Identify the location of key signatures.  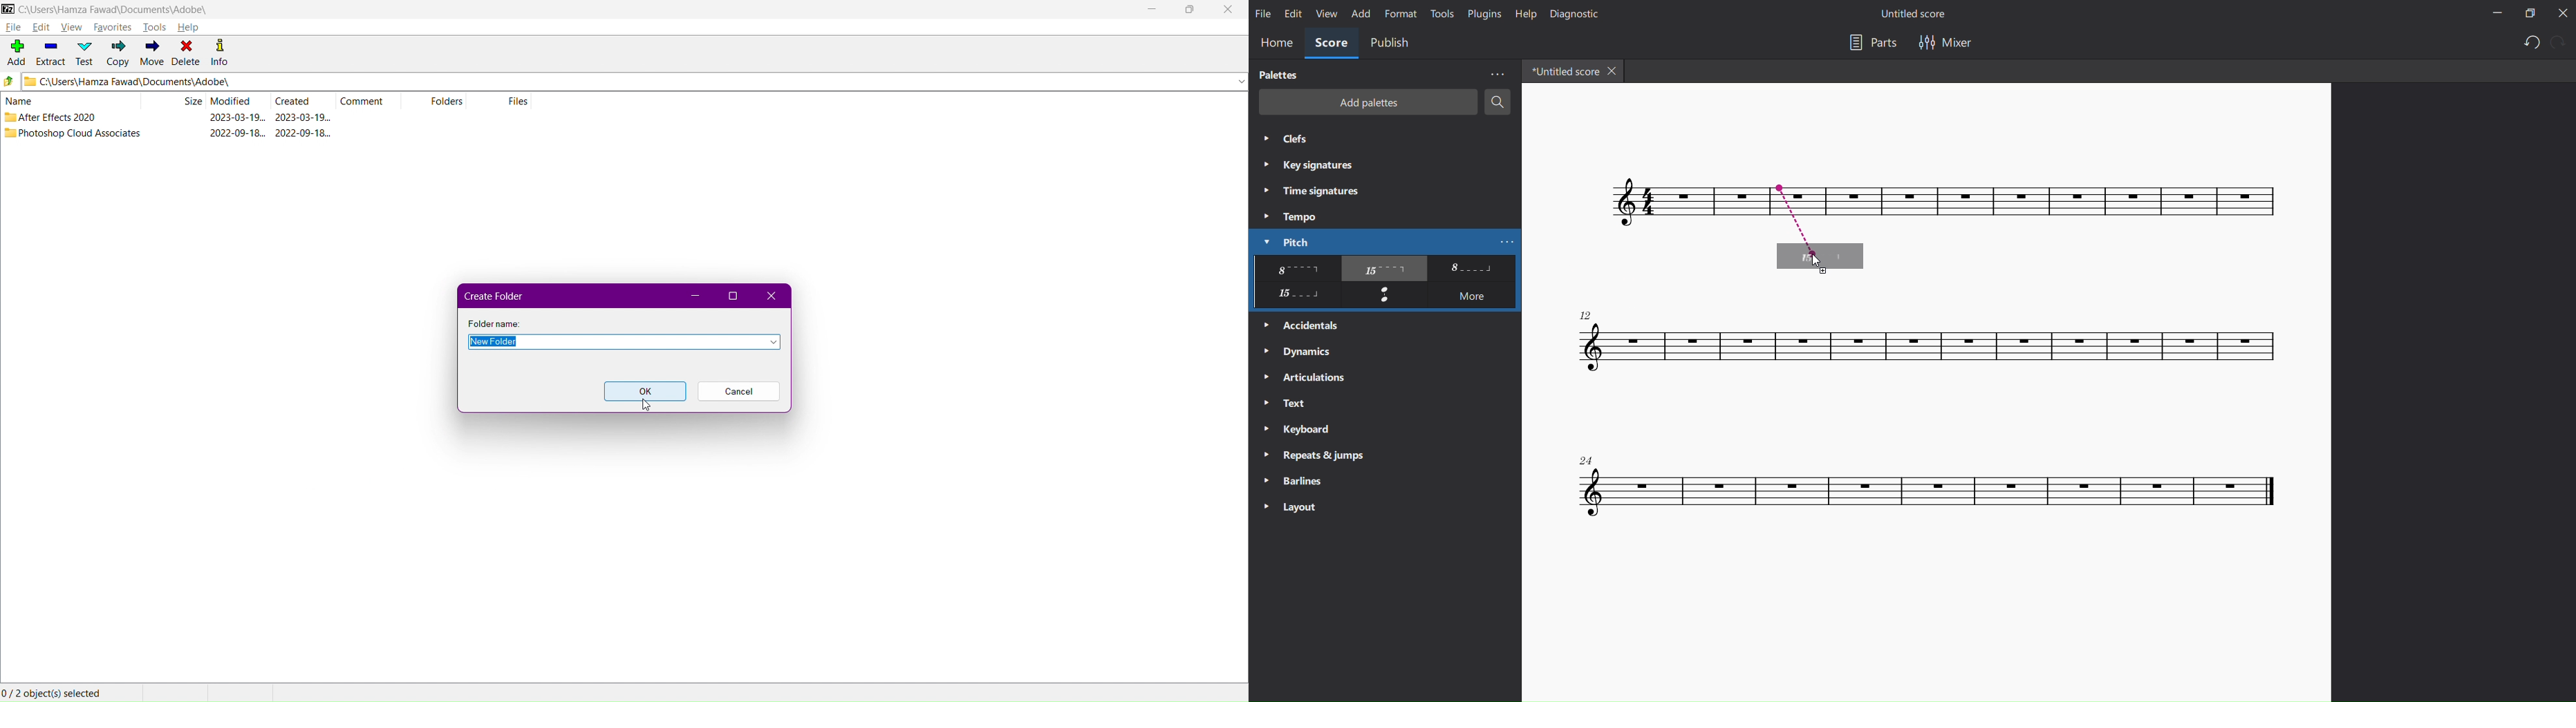
(1310, 164).